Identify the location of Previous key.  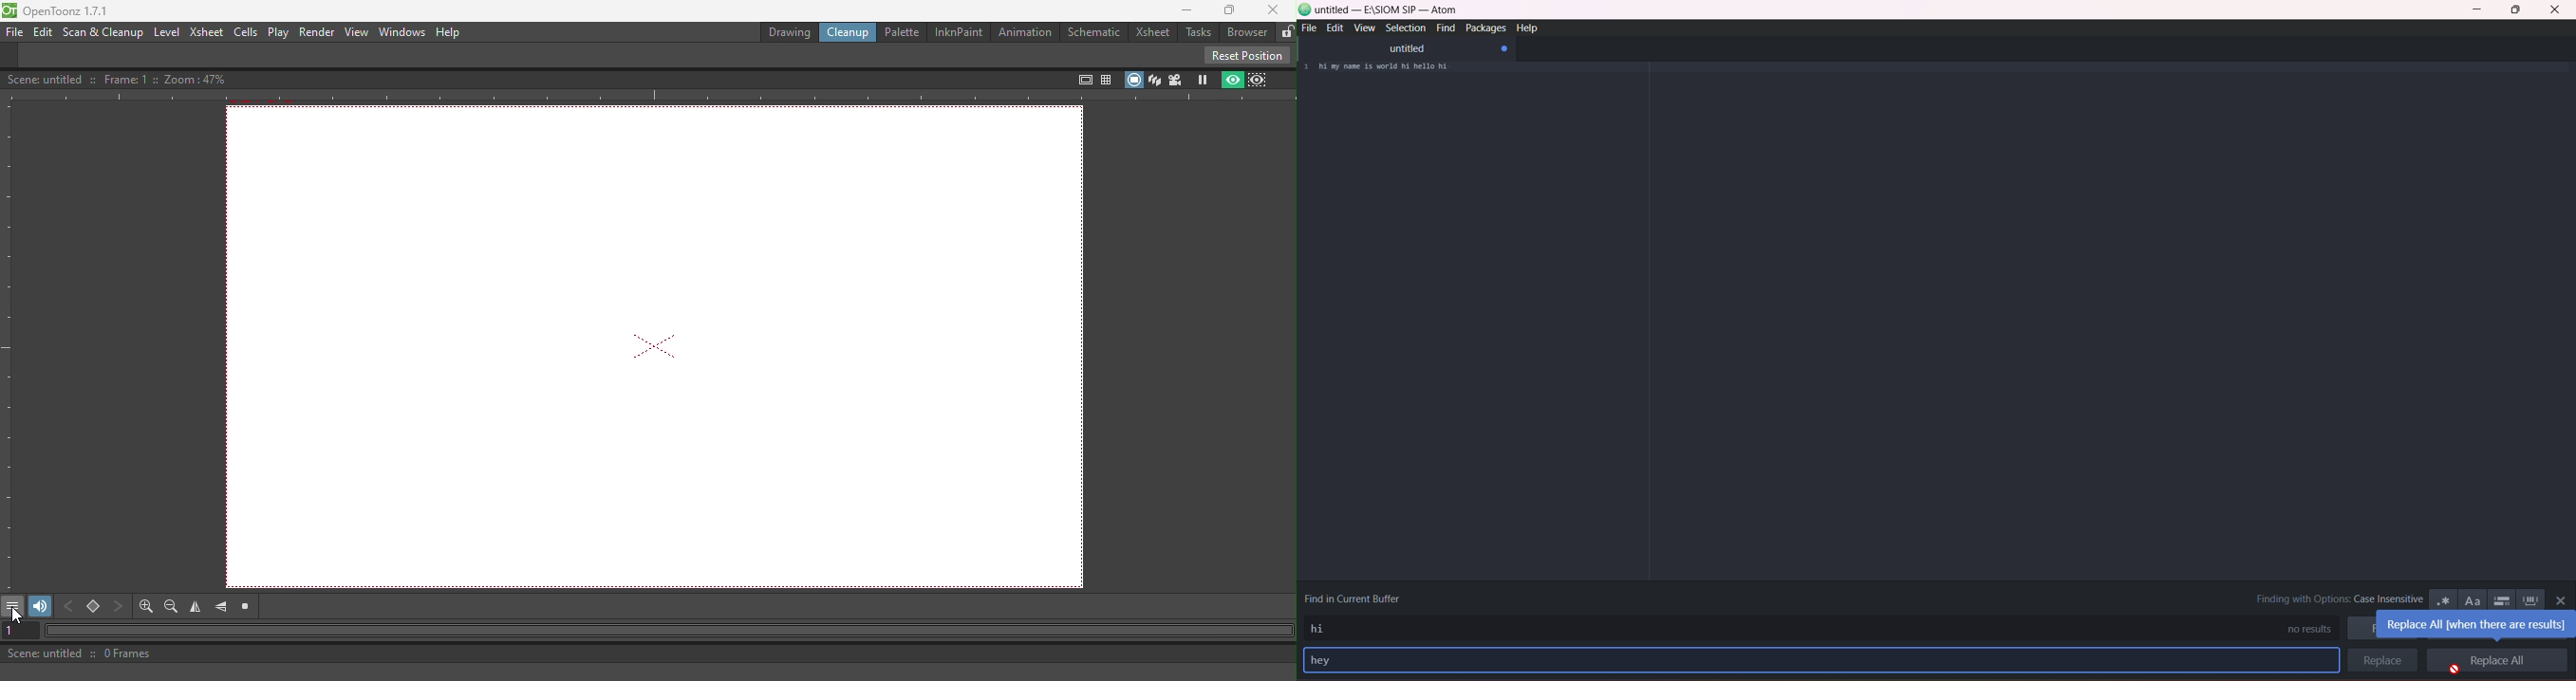
(72, 607).